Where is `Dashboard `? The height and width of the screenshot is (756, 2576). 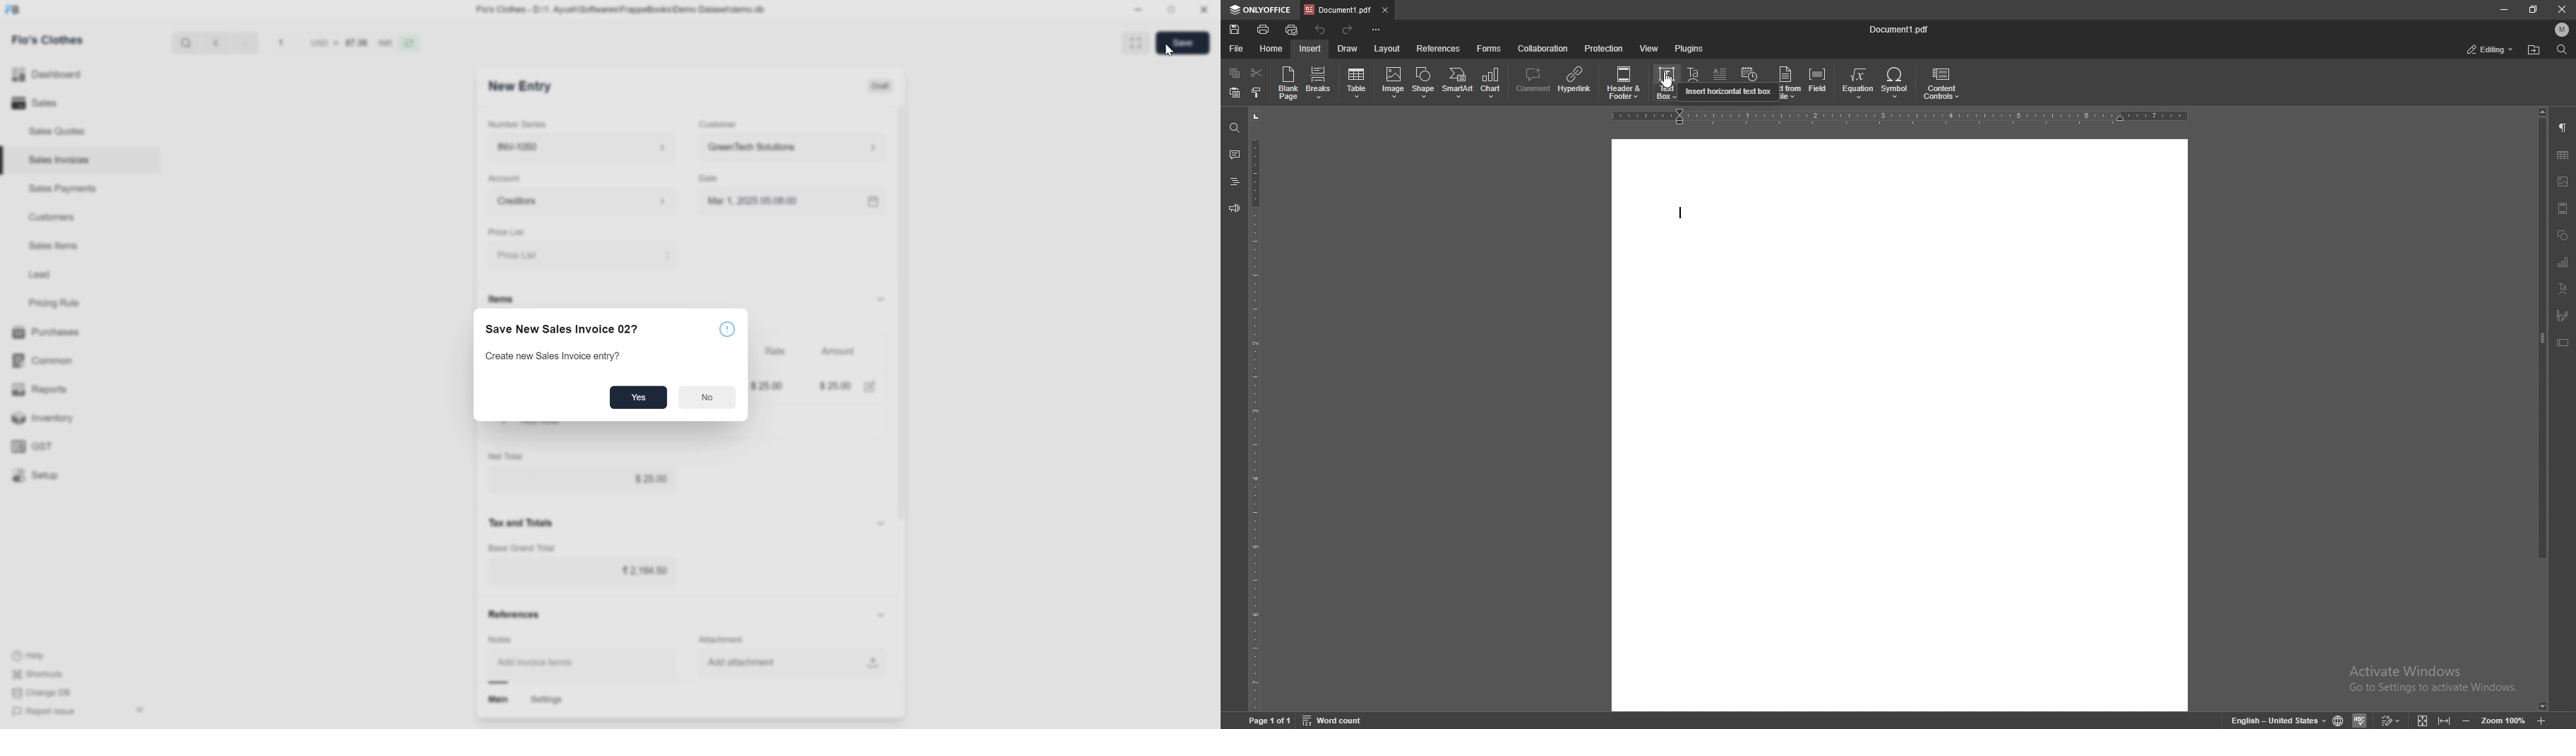
Dashboard  is located at coordinates (64, 74).